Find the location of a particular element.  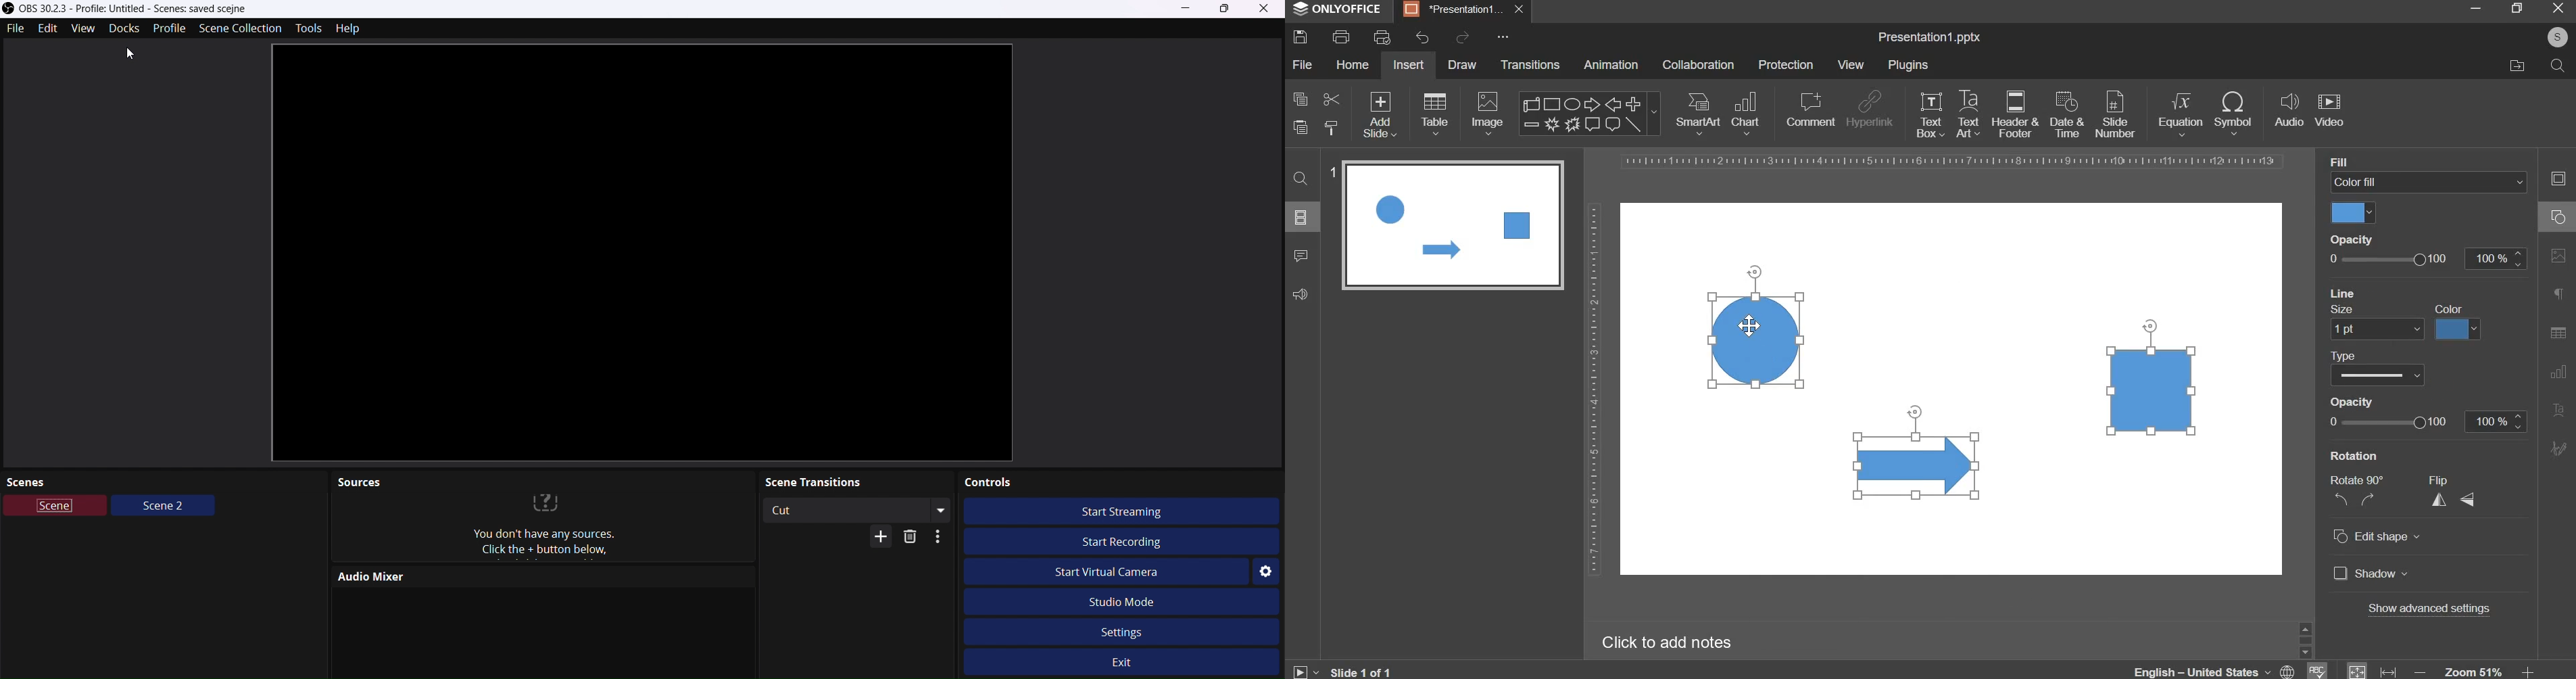

animation is located at coordinates (1611, 64).